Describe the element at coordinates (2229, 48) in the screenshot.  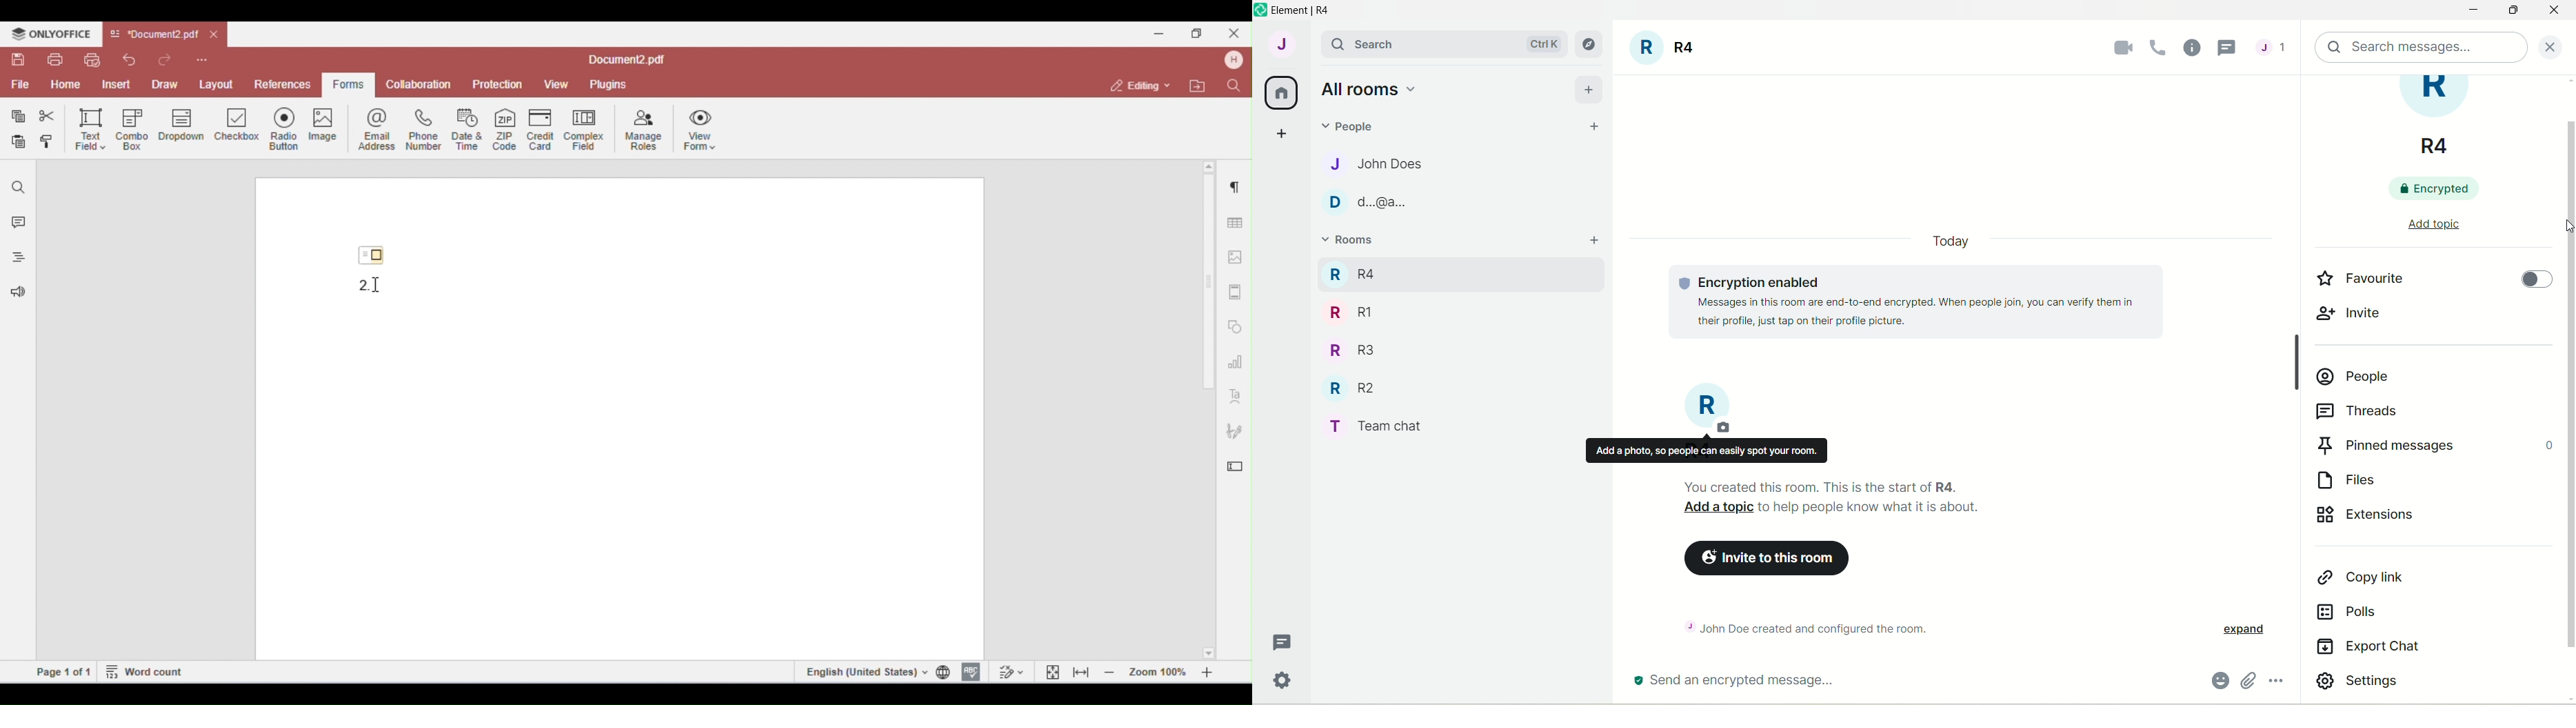
I see `cursor` at that location.